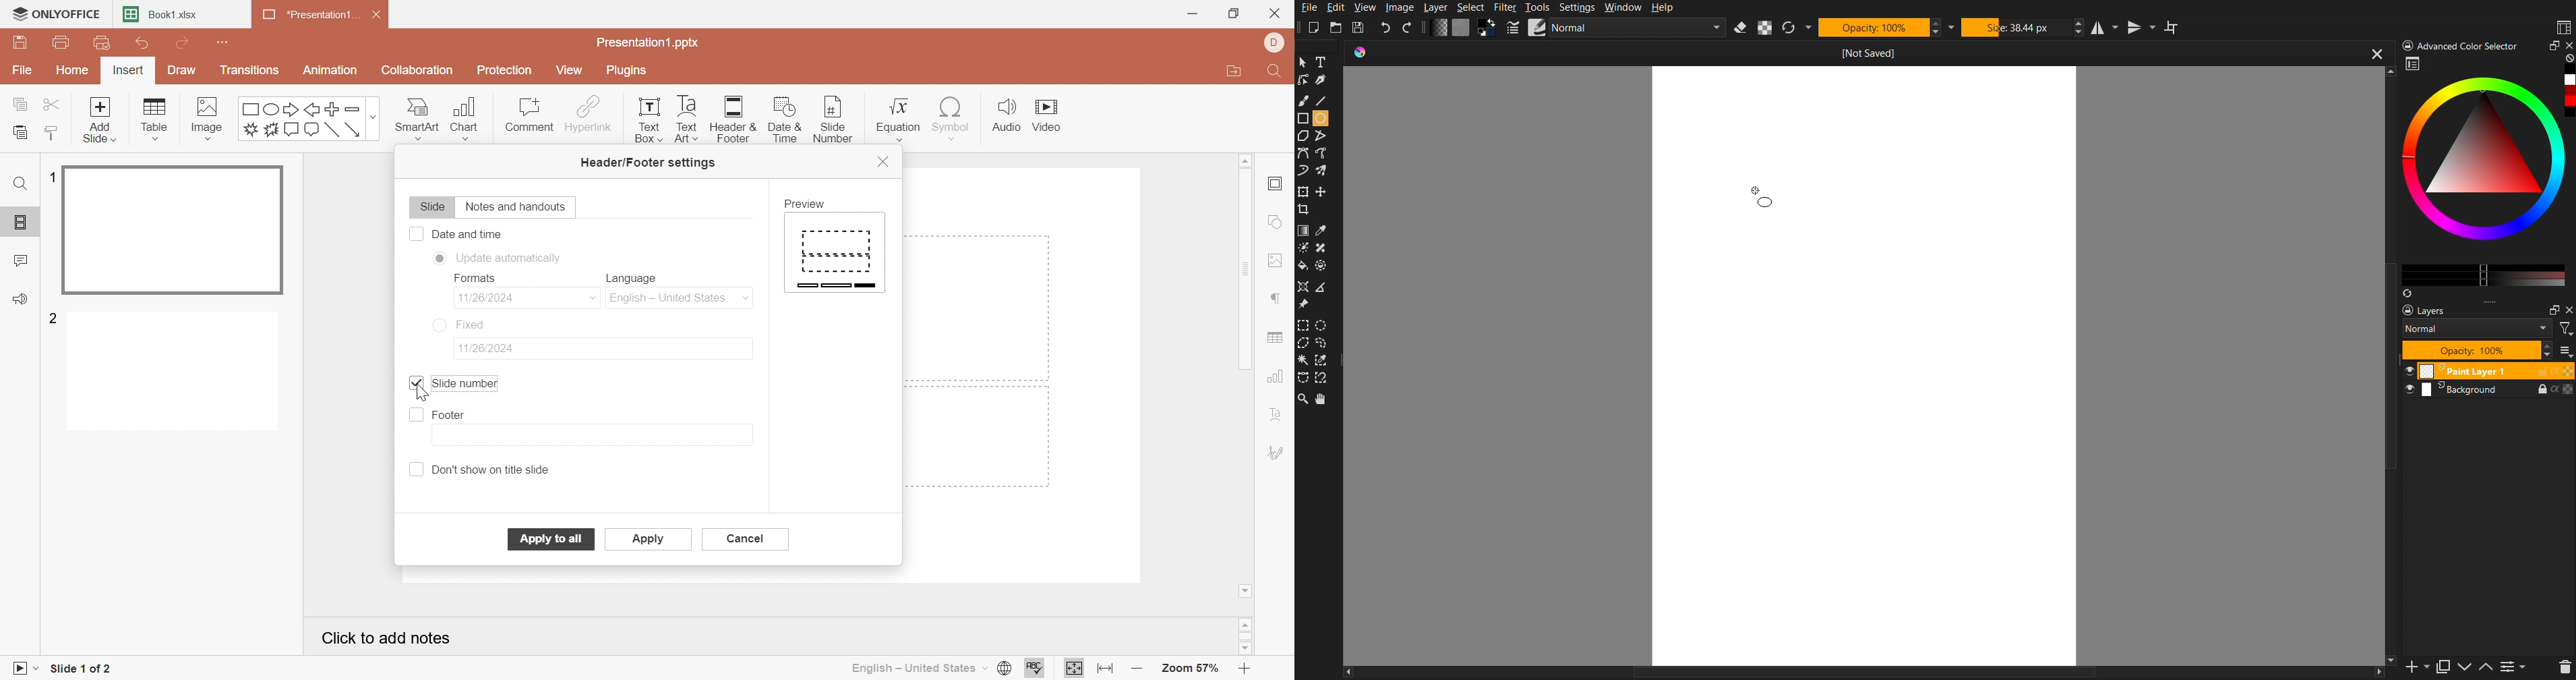  What do you see at coordinates (518, 207) in the screenshot?
I see `Notes and handouts` at bounding box center [518, 207].